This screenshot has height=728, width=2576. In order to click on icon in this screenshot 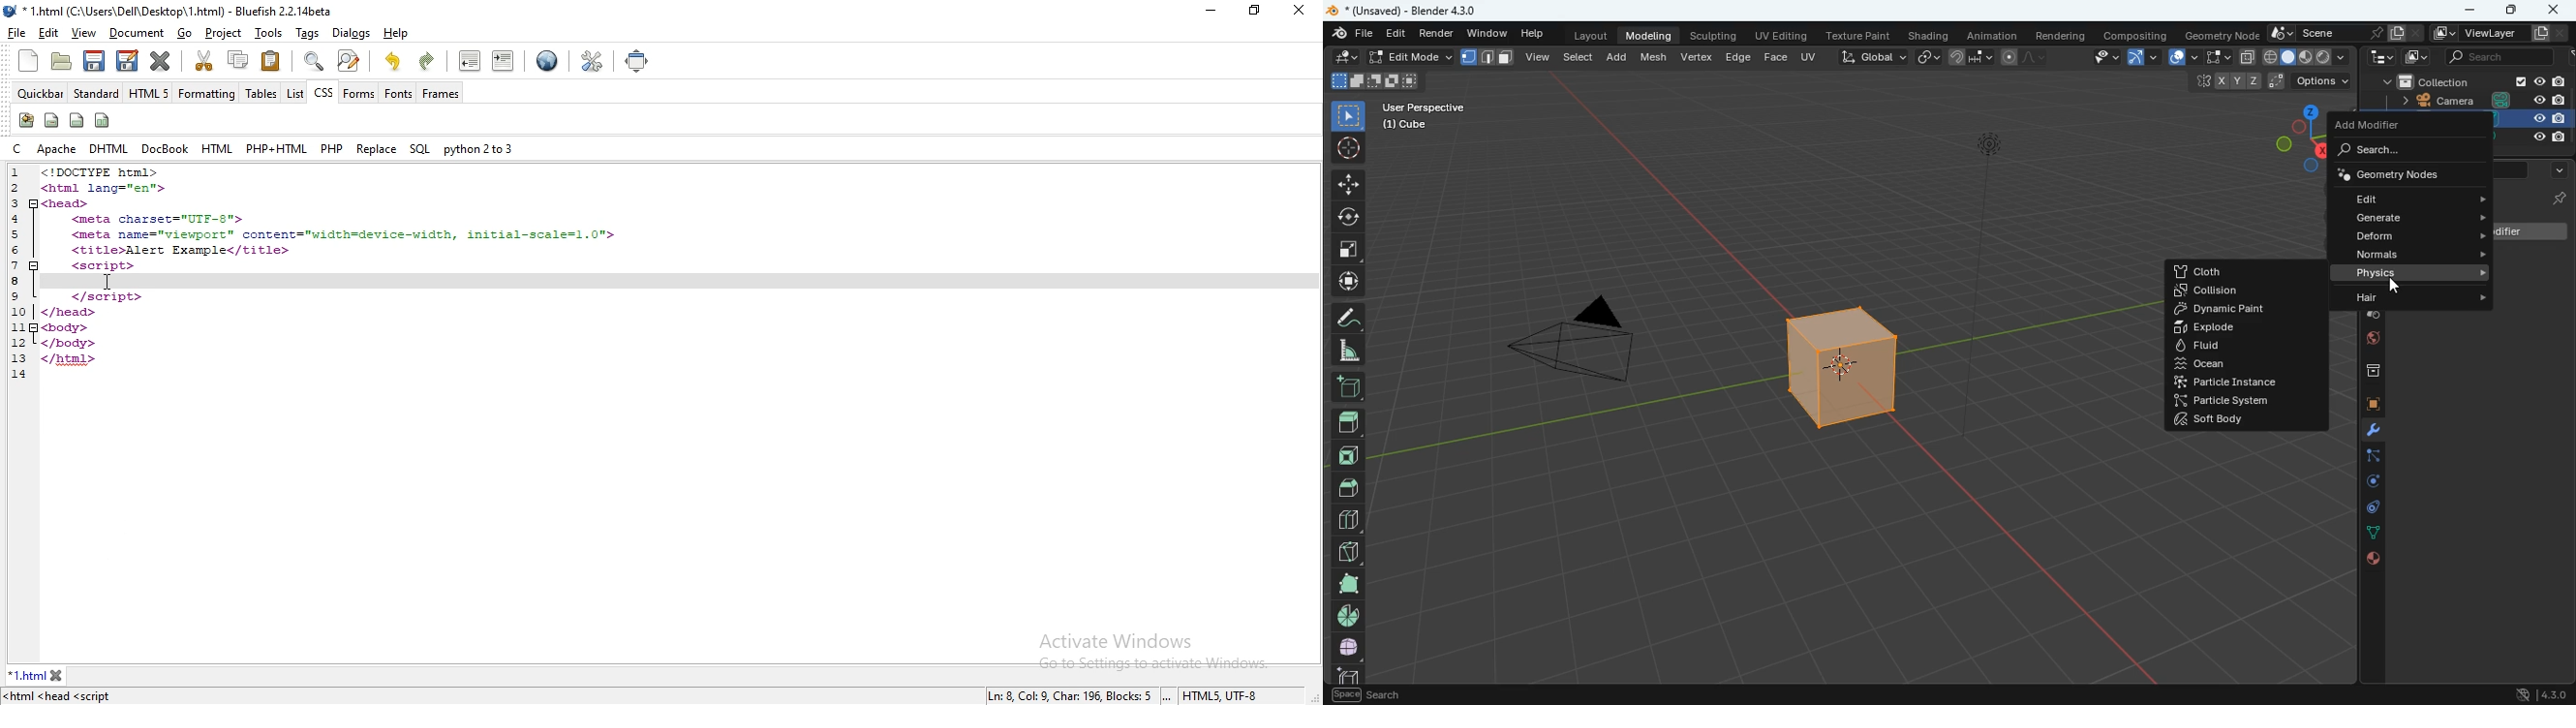, I will do `click(51, 121)`.